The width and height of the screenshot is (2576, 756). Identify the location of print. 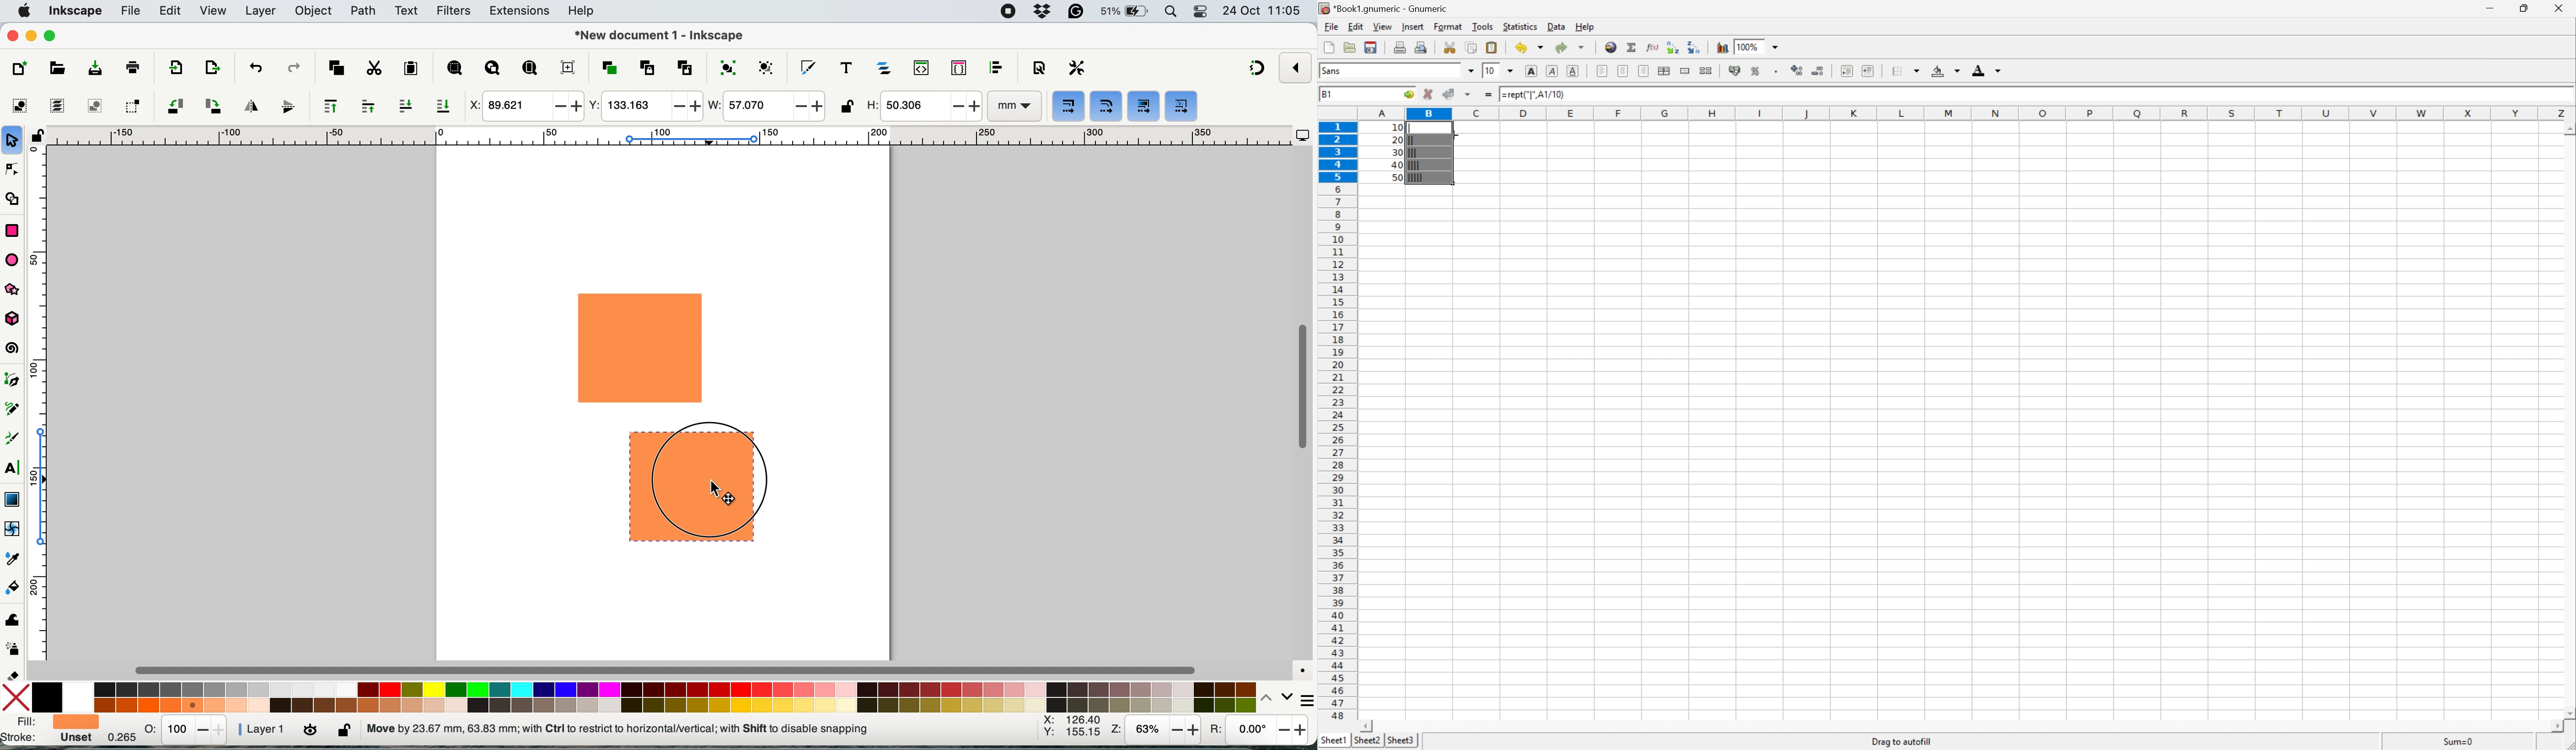
(133, 66).